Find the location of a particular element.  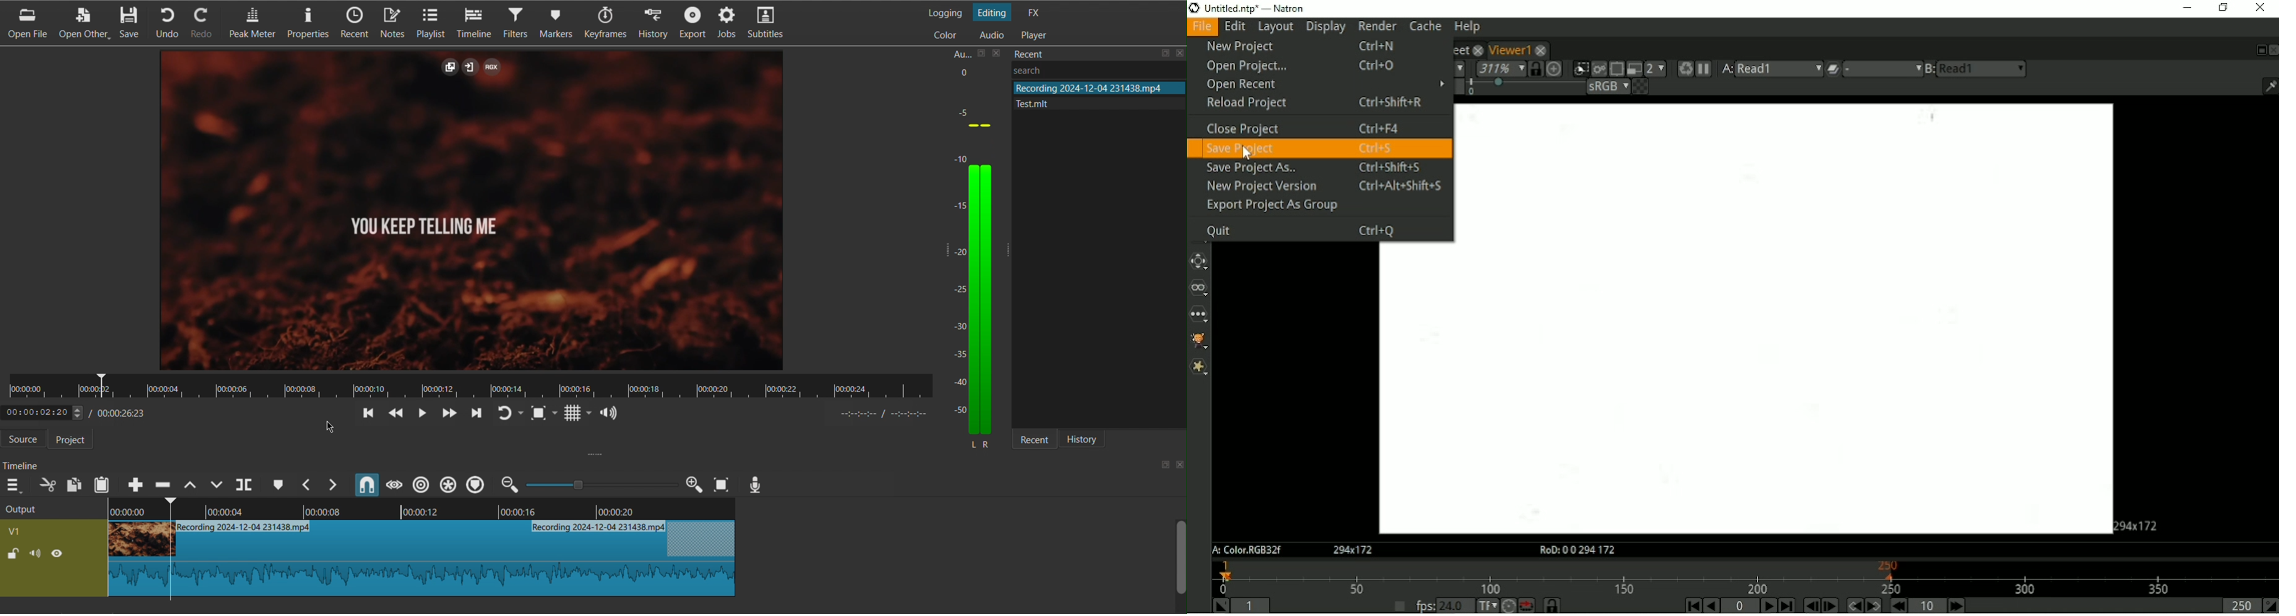

Grid Display is located at coordinates (578, 414).